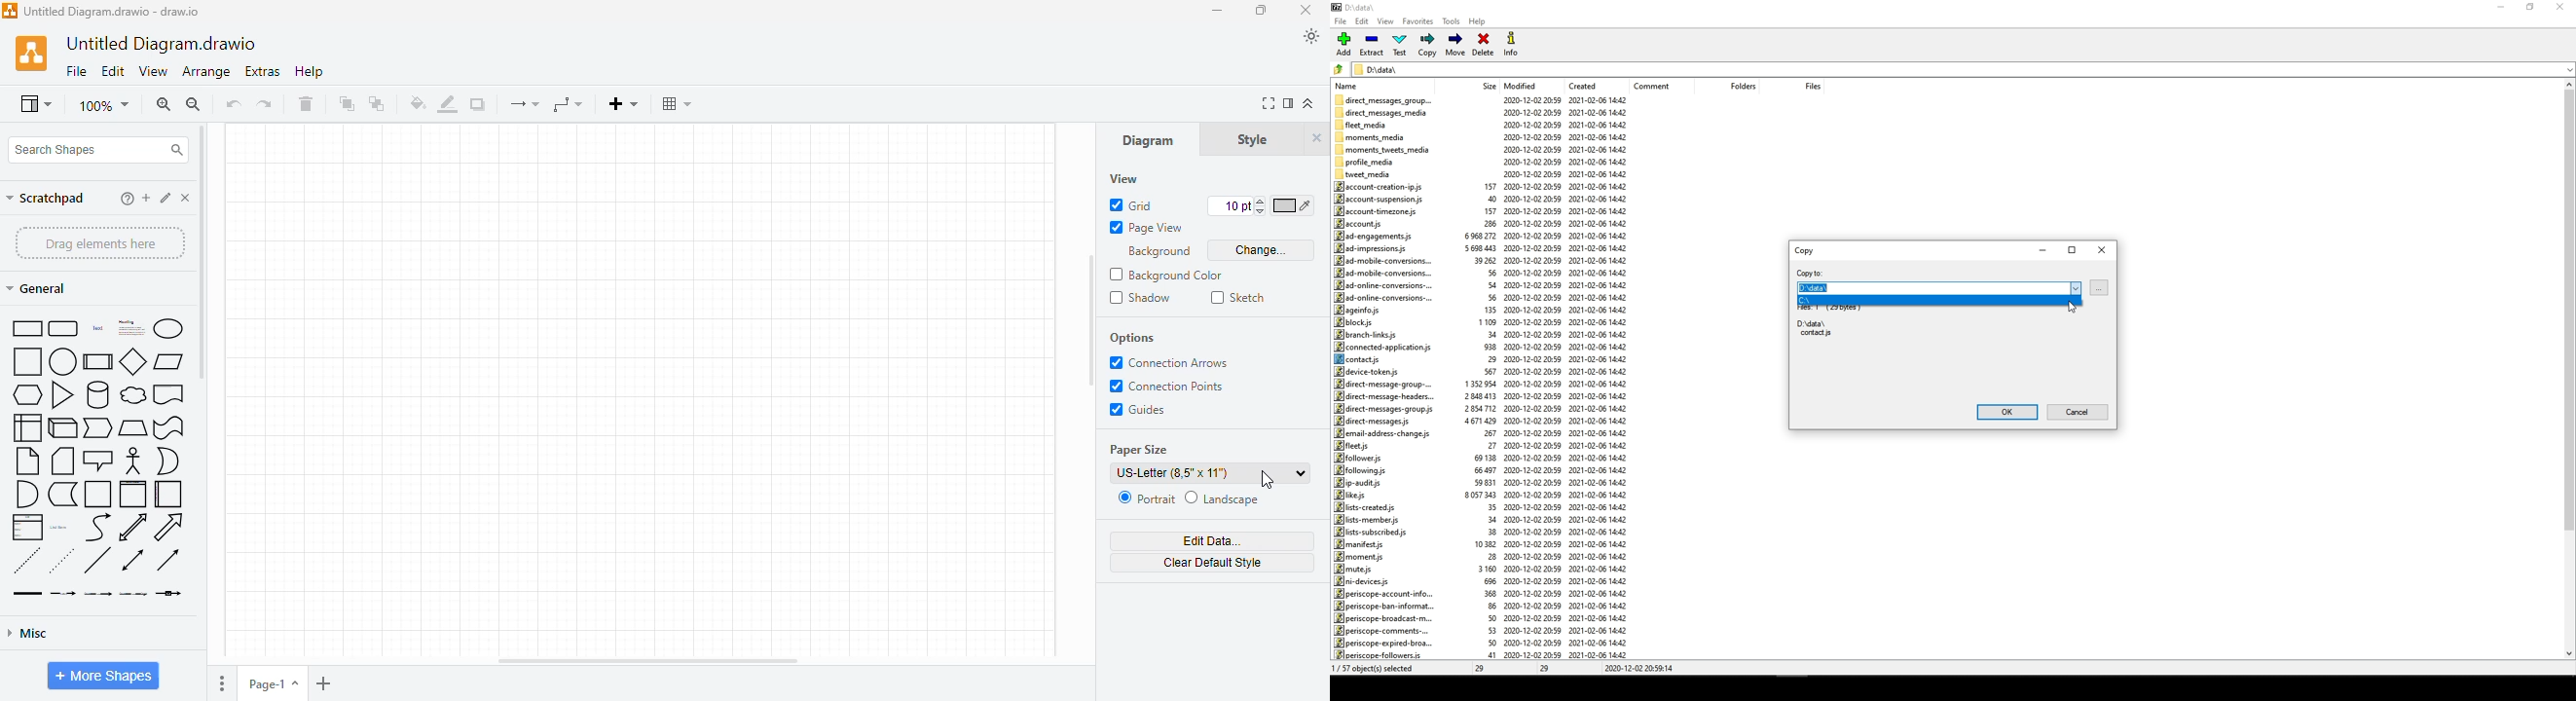 This screenshot has height=728, width=2576. What do you see at coordinates (1123, 179) in the screenshot?
I see `view` at bounding box center [1123, 179].